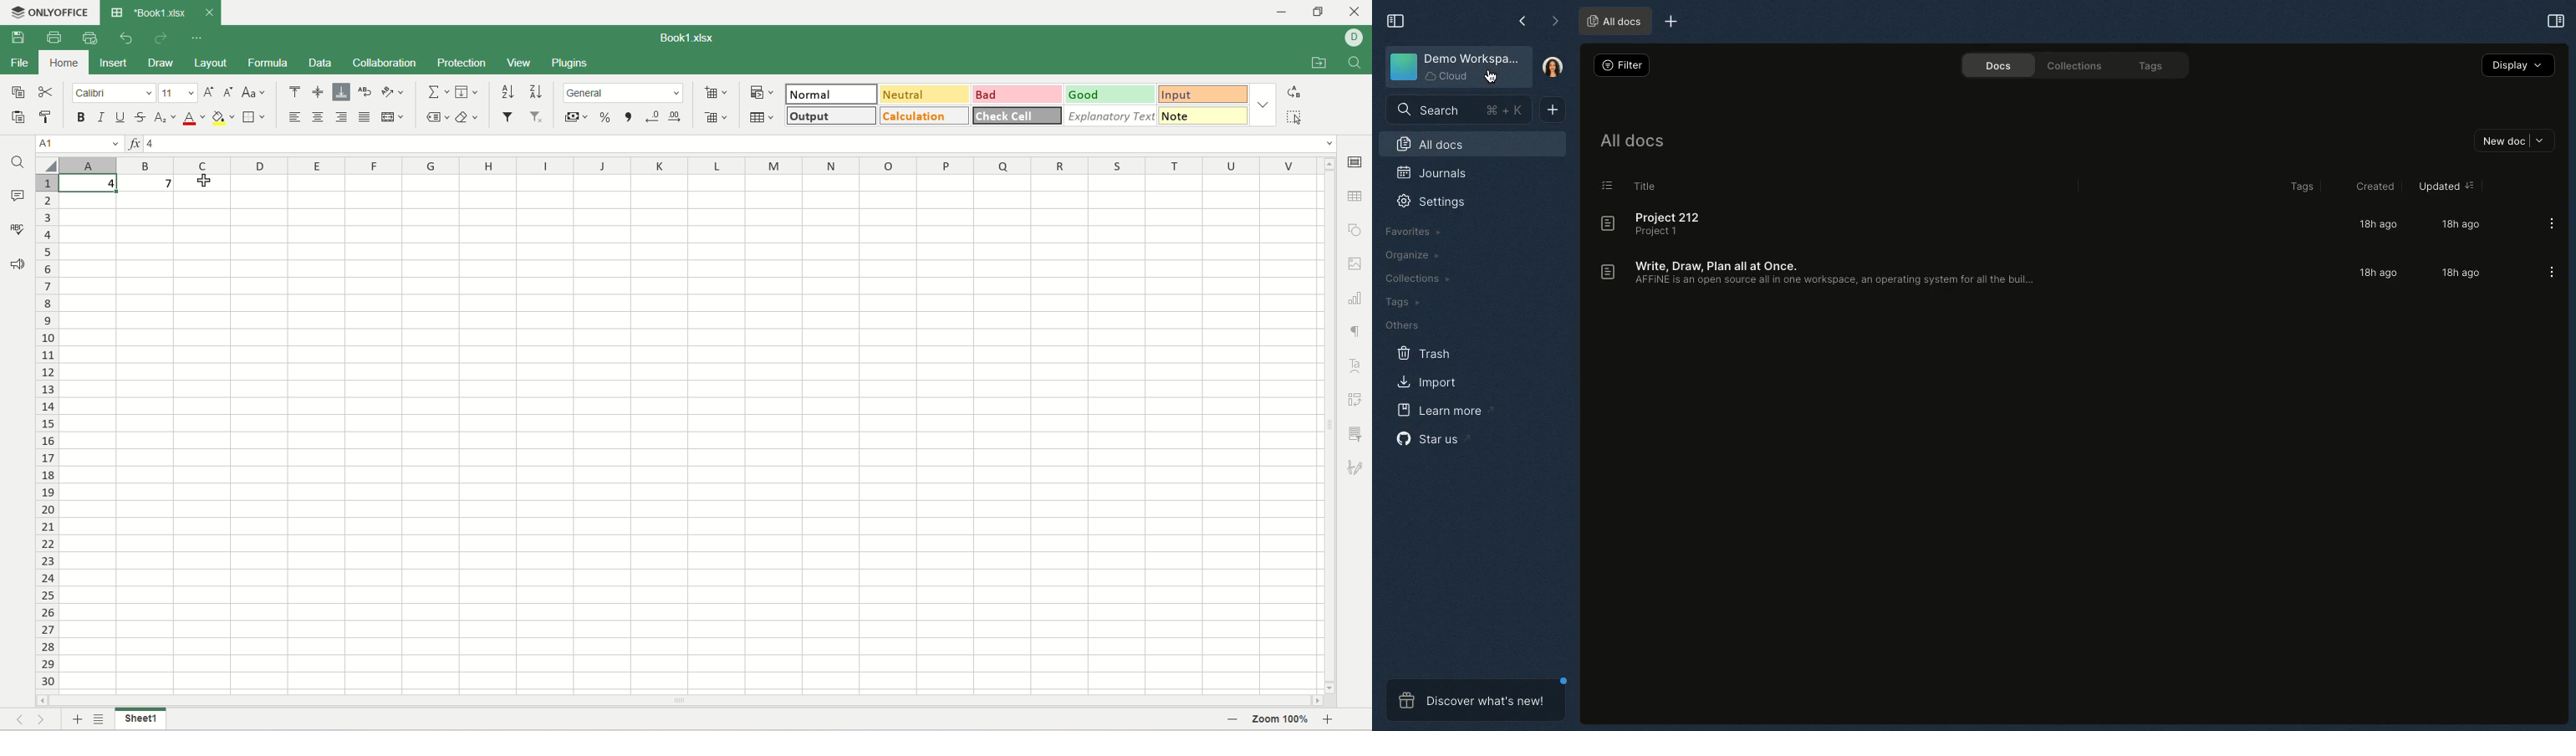 Image resolution: width=2576 pixels, height=756 pixels. Describe the element at coordinates (46, 163) in the screenshot. I see `select all` at that location.